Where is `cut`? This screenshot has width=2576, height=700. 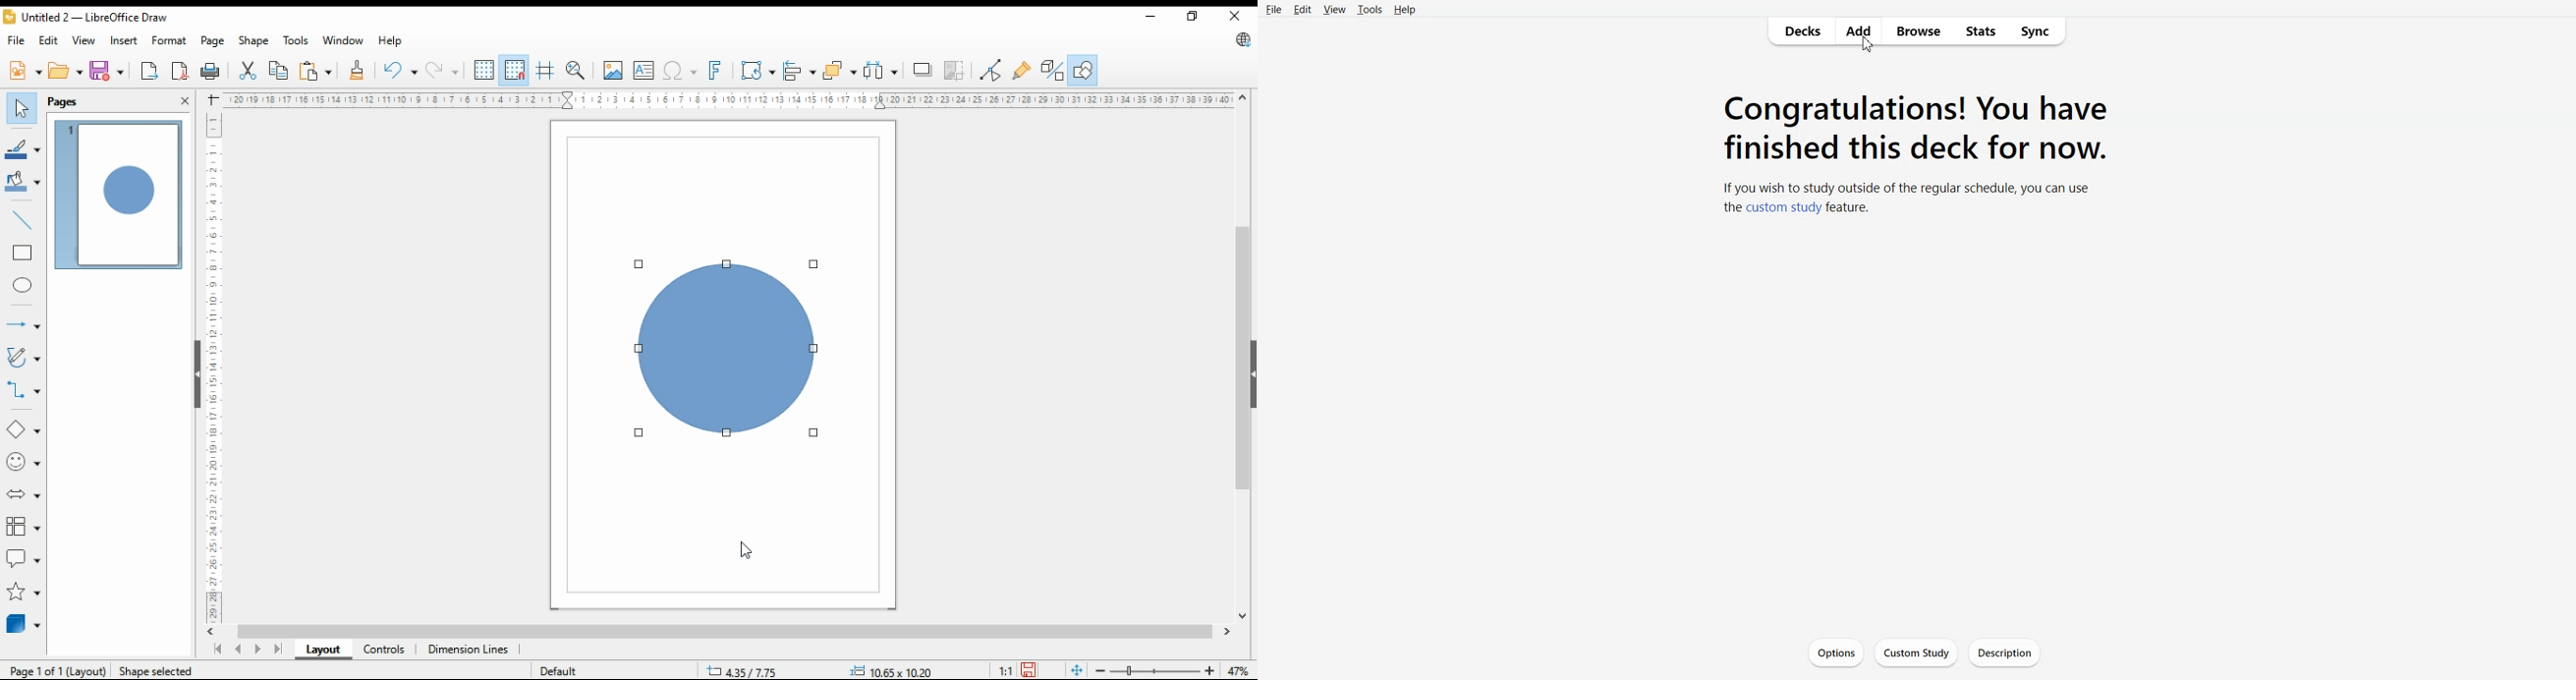
cut is located at coordinates (249, 70).